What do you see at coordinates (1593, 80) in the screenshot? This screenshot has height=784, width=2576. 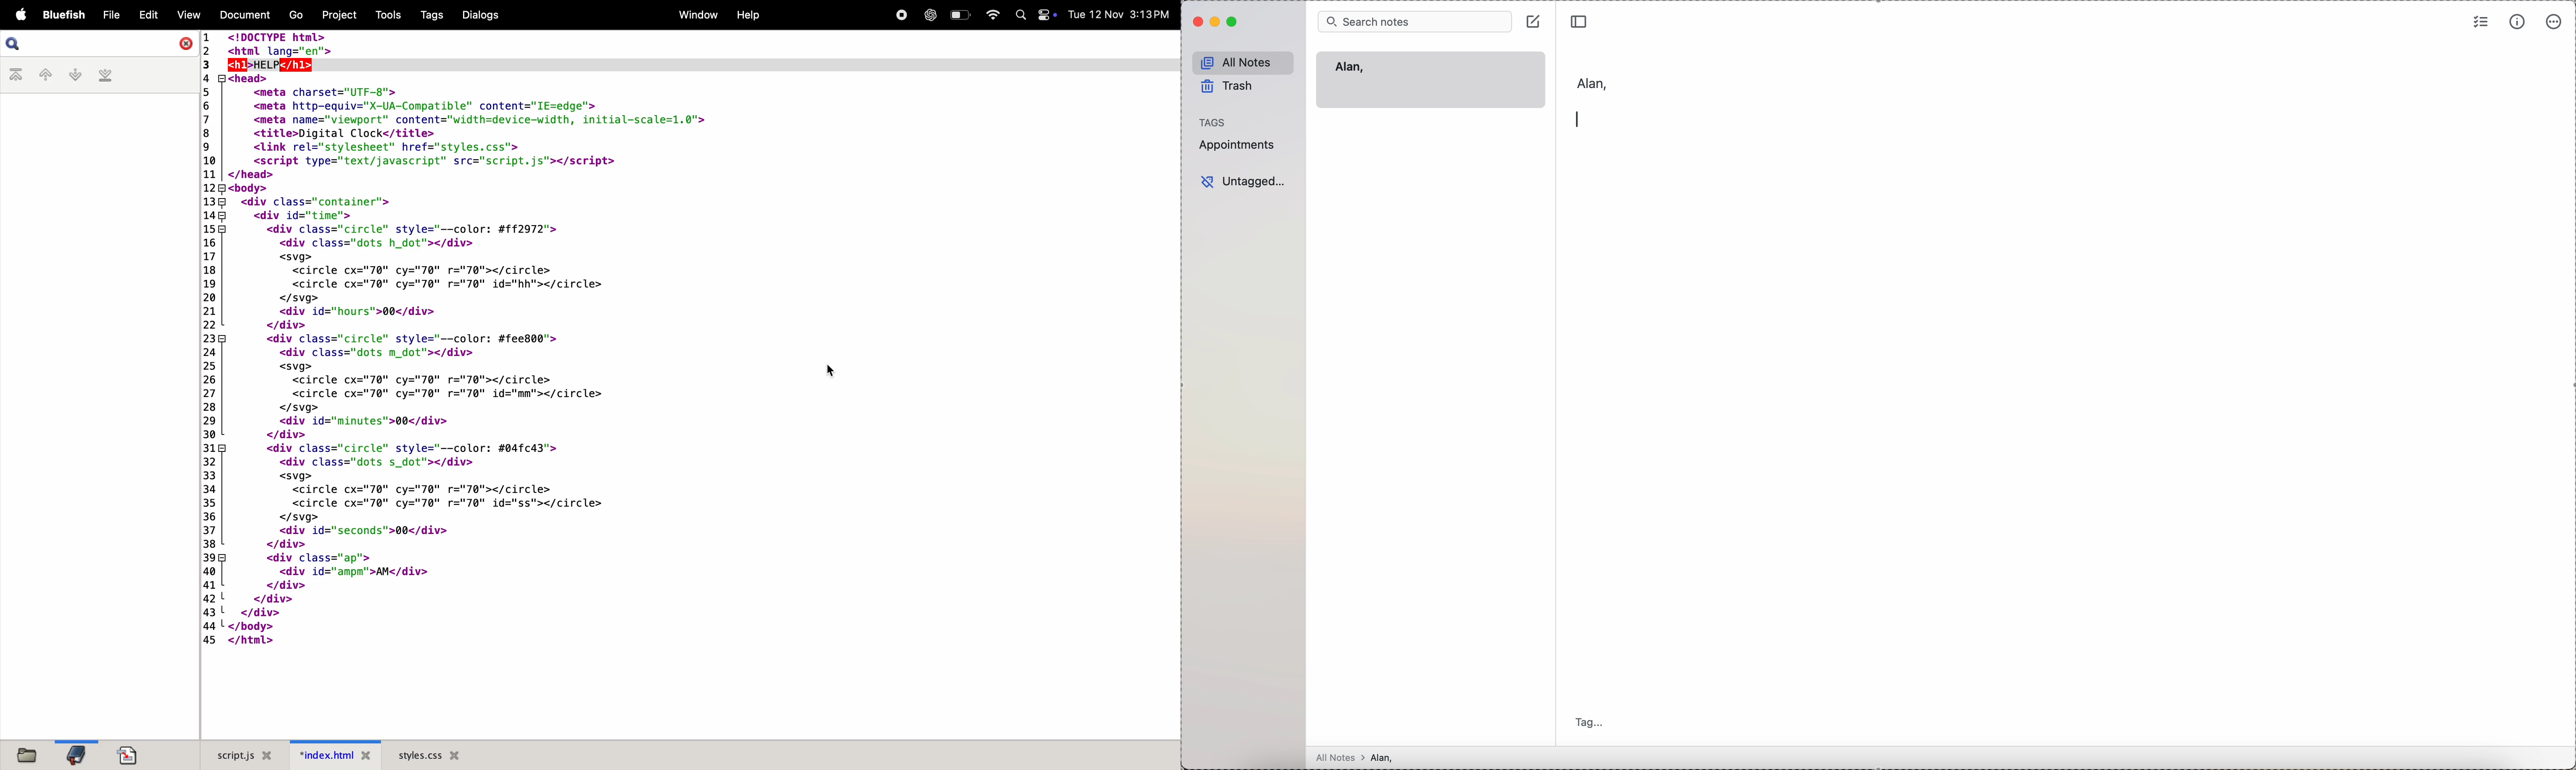 I see `Alan,` at bounding box center [1593, 80].